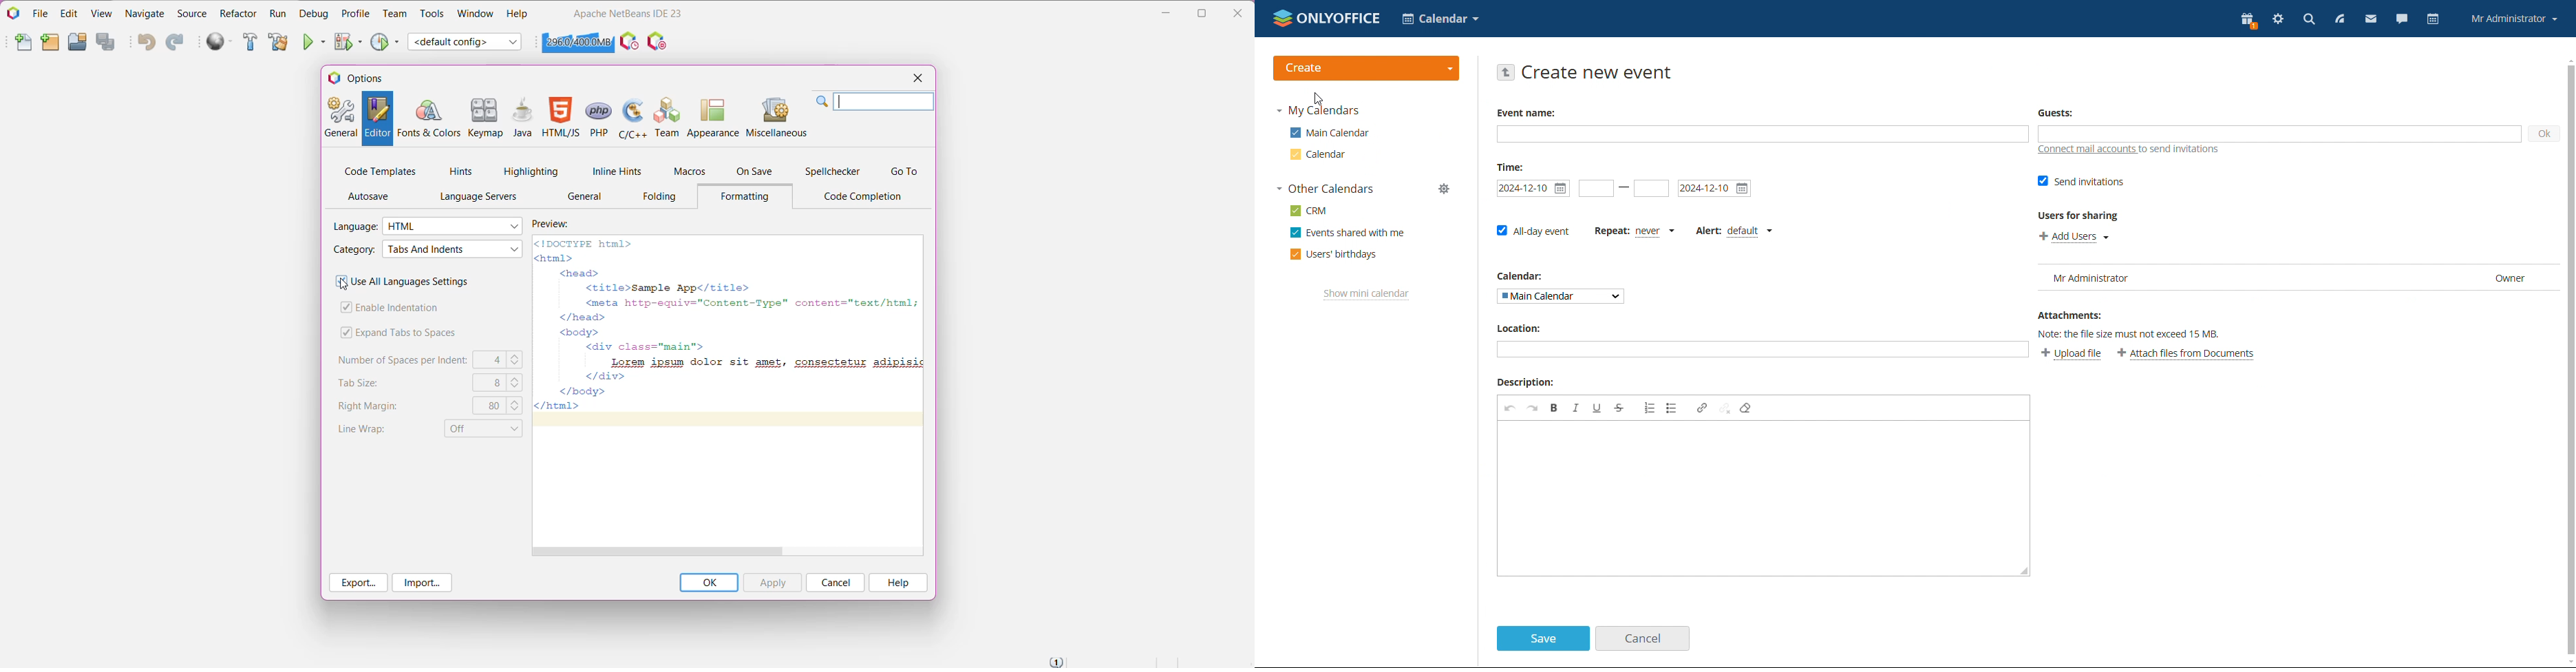 This screenshot has width=2576, height=672. Describe the element at coordinates (558, 258) in the screenshot. I see `<html>` at that location.